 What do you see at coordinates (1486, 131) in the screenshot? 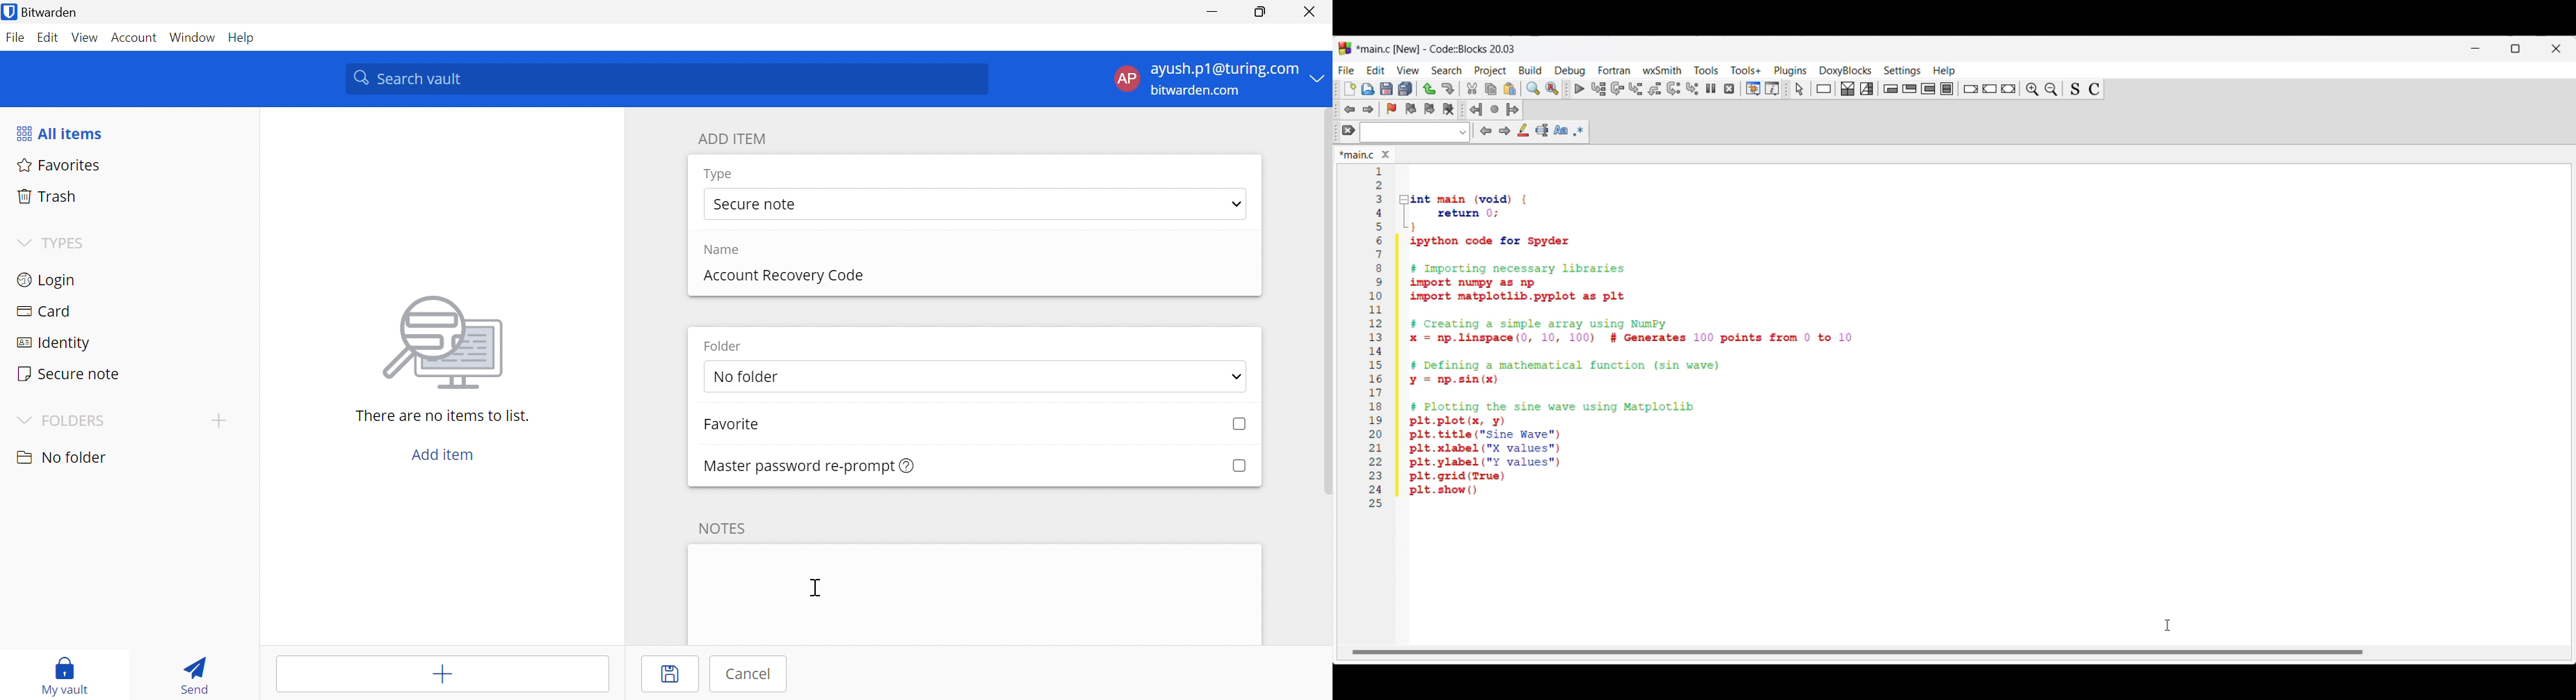
I see `Previous` at bounding box center [1486, 131].